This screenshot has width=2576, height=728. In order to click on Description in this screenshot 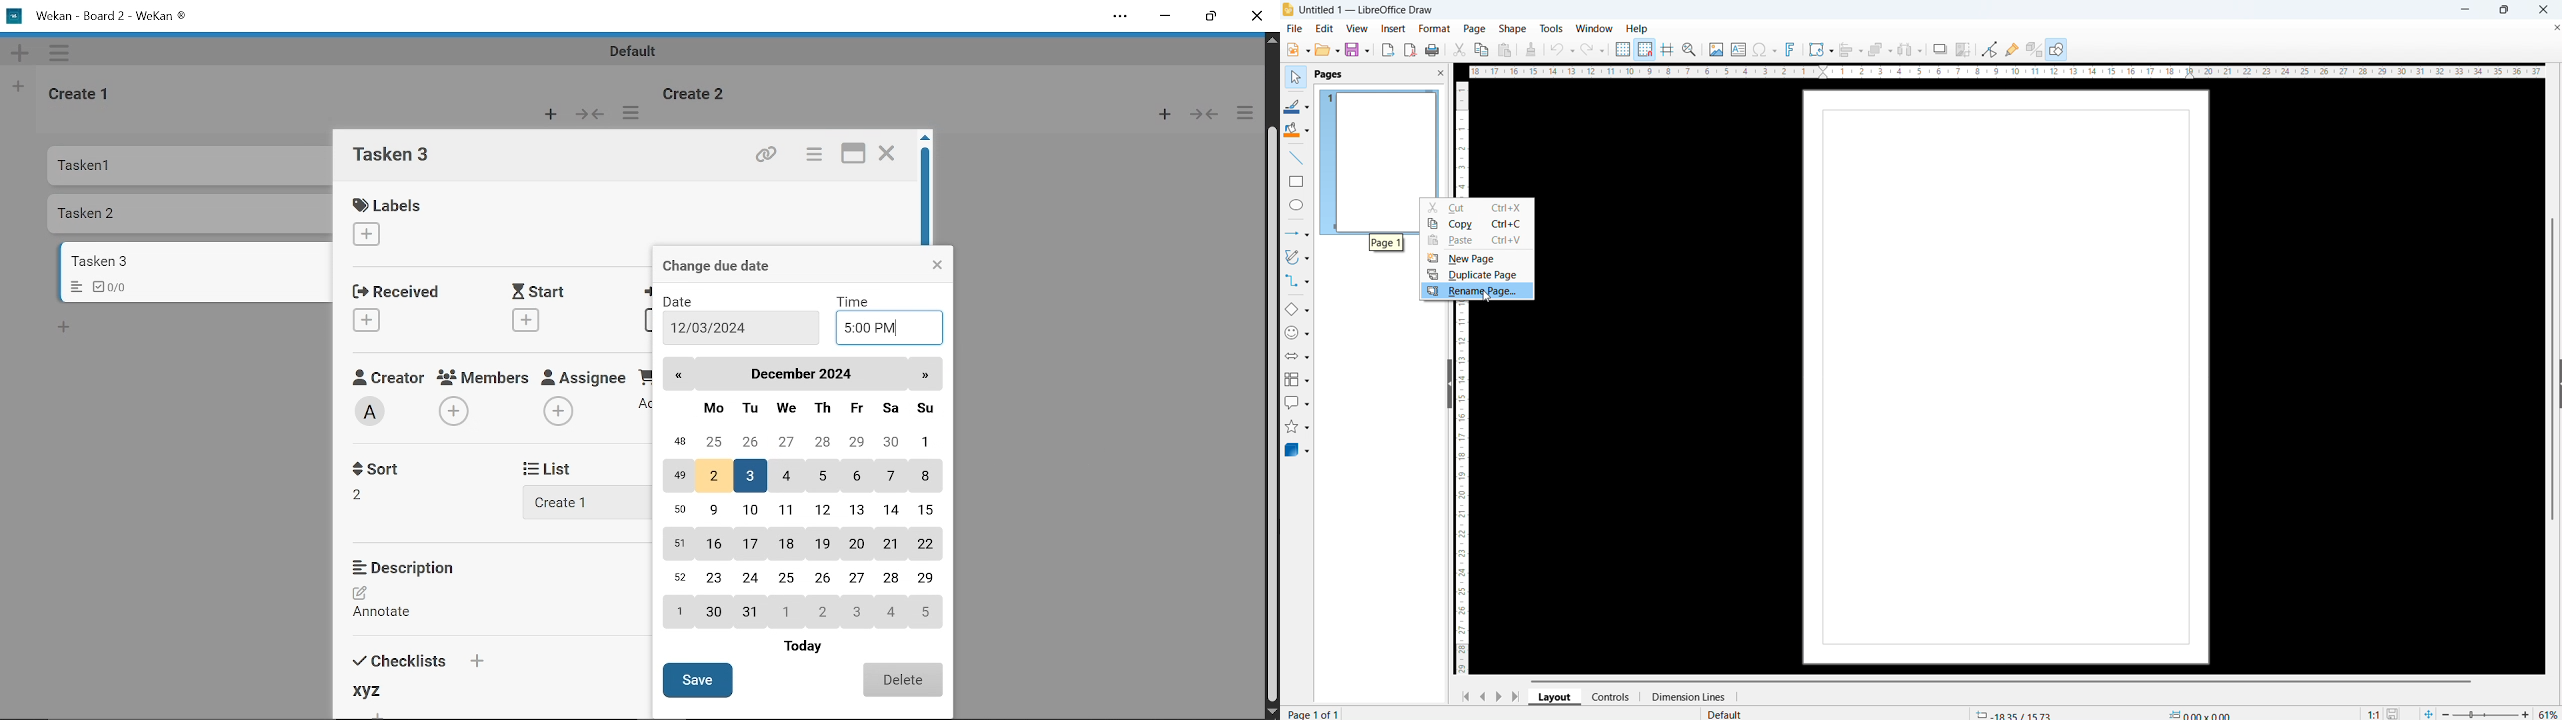, I will do `click(413, 567)`.